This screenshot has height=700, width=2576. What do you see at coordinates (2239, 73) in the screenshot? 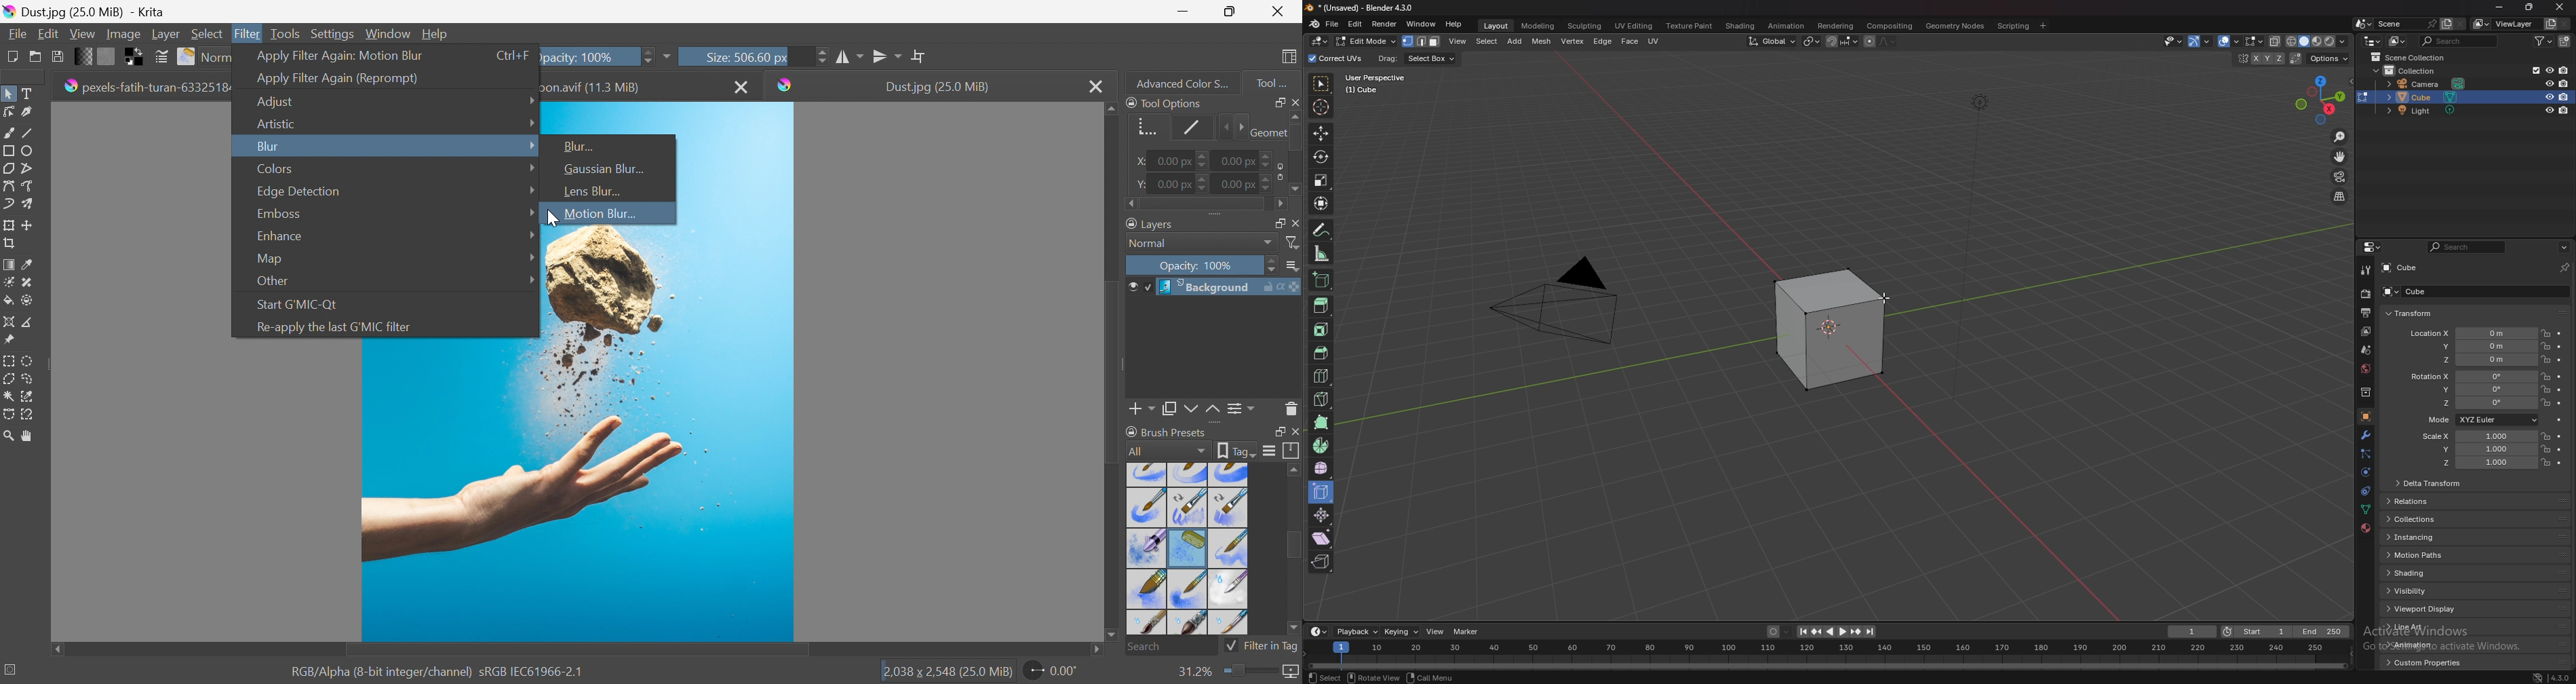
I see `hide in viewport` at bounding box center [2239, 73].